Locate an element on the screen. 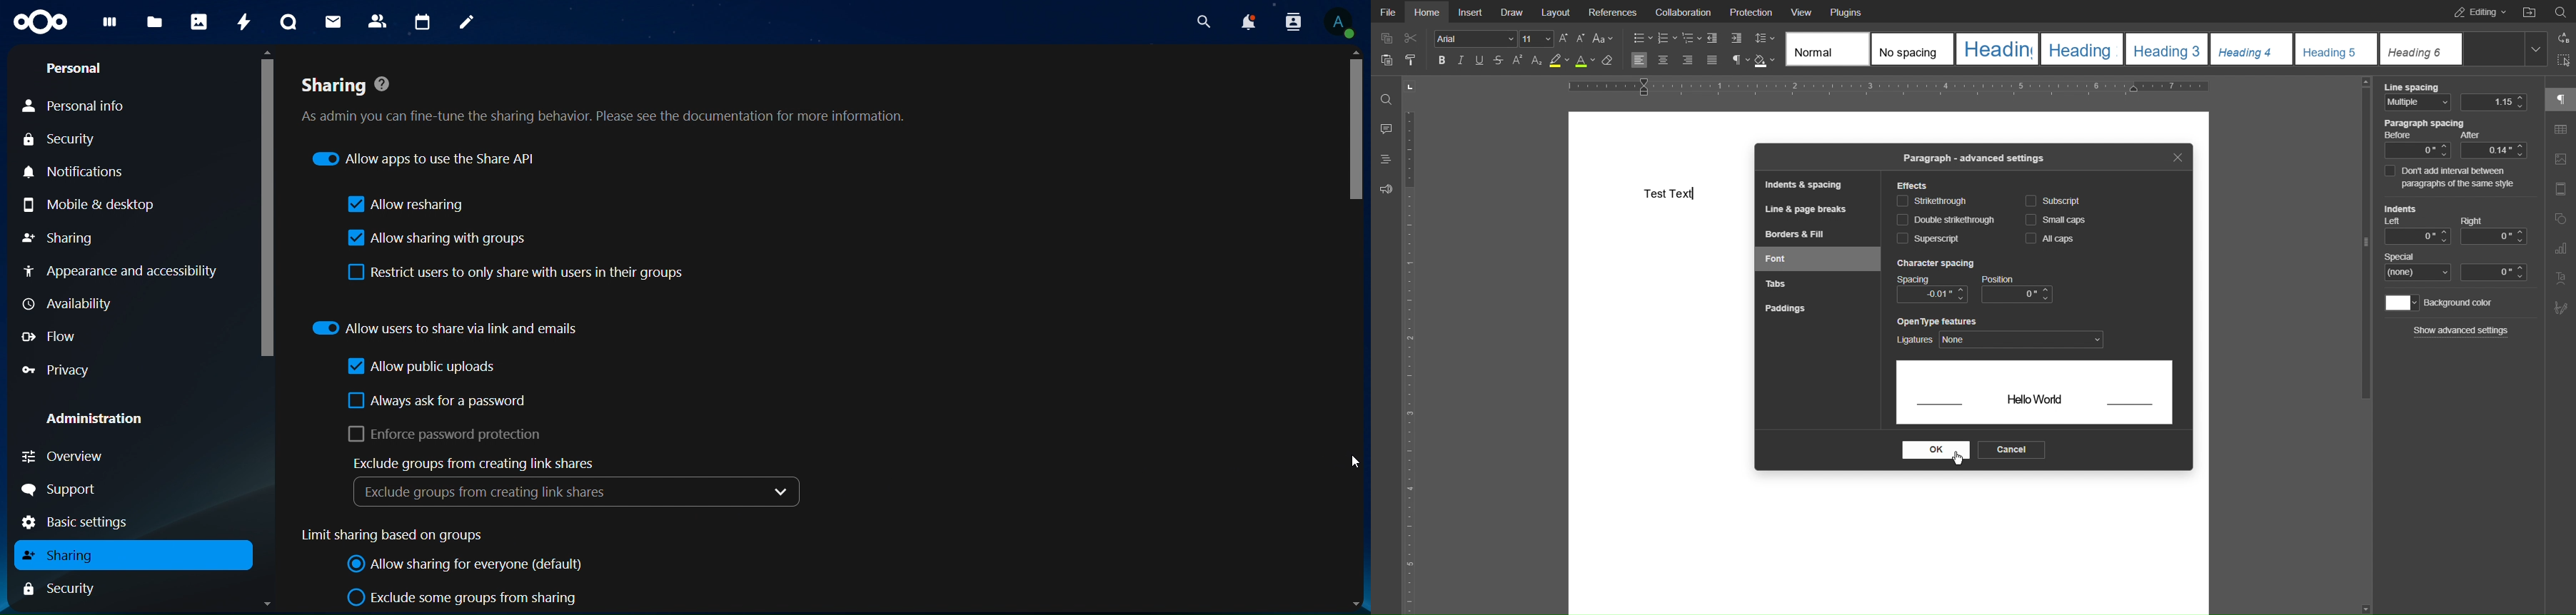 This screenshot has width=2576, height=616. search is located at coordinates (1201, 19).